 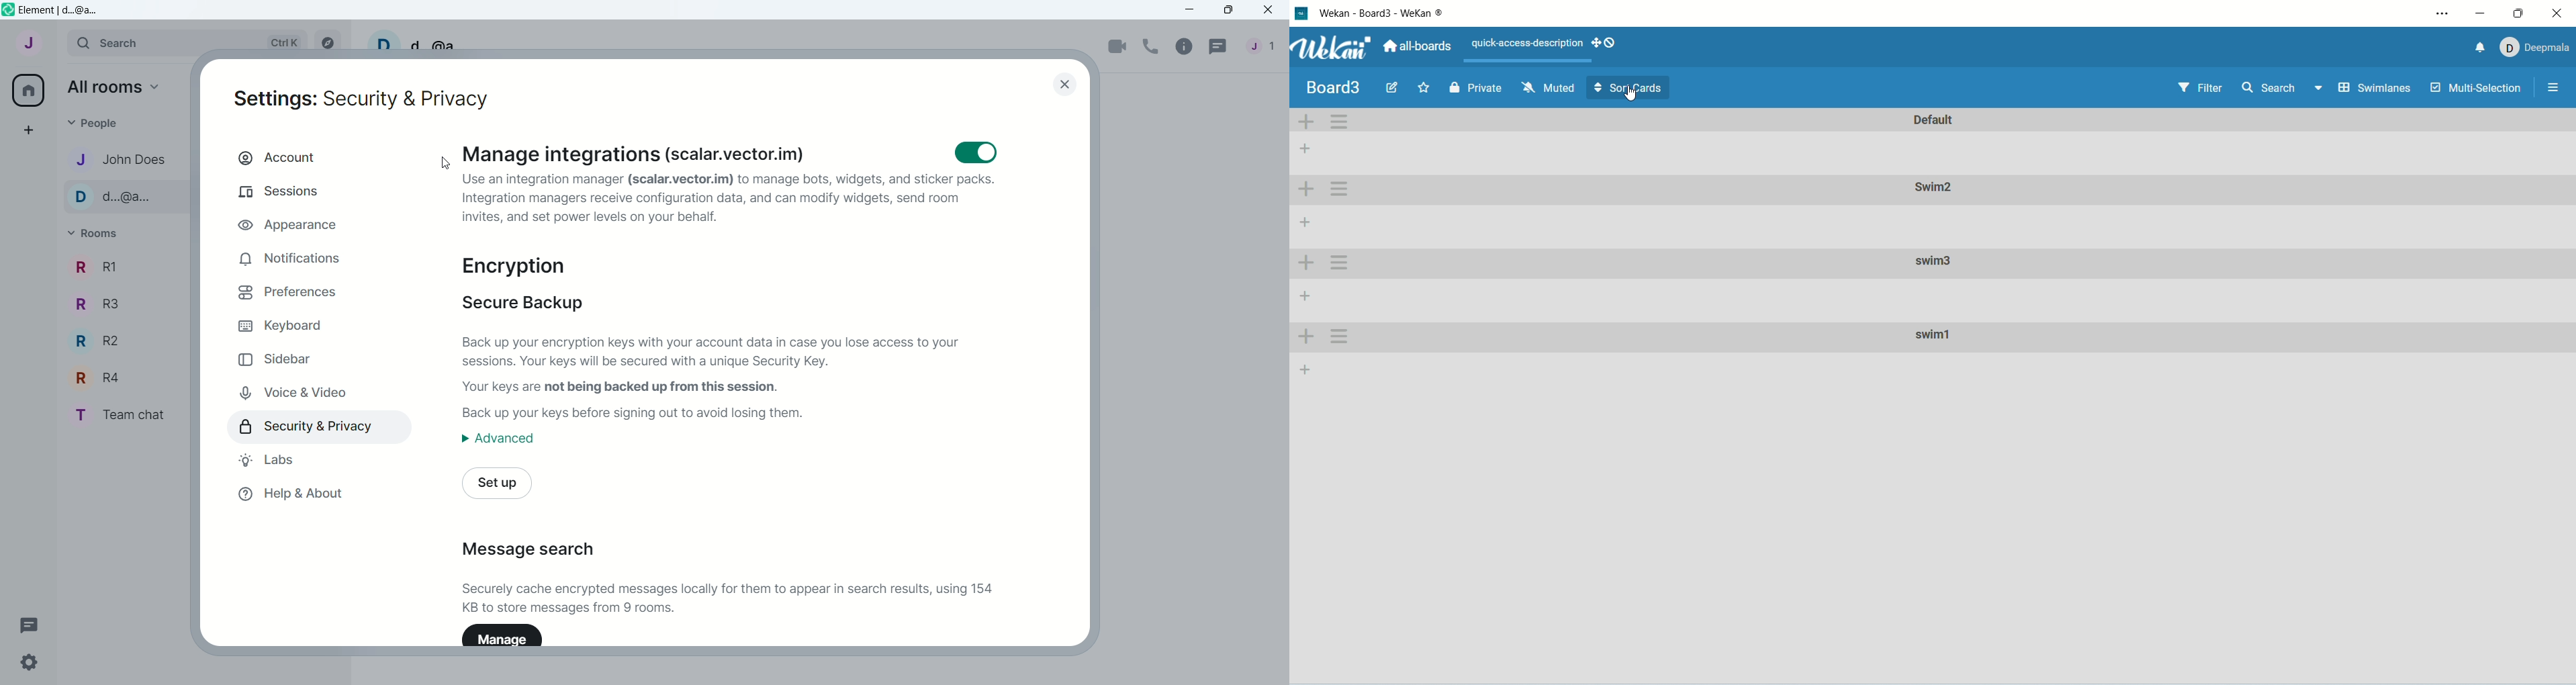 What do you see at coordinates (1307, 188) in the screenshot?
I see `add swimlane` at bounding box center [1307, 188].